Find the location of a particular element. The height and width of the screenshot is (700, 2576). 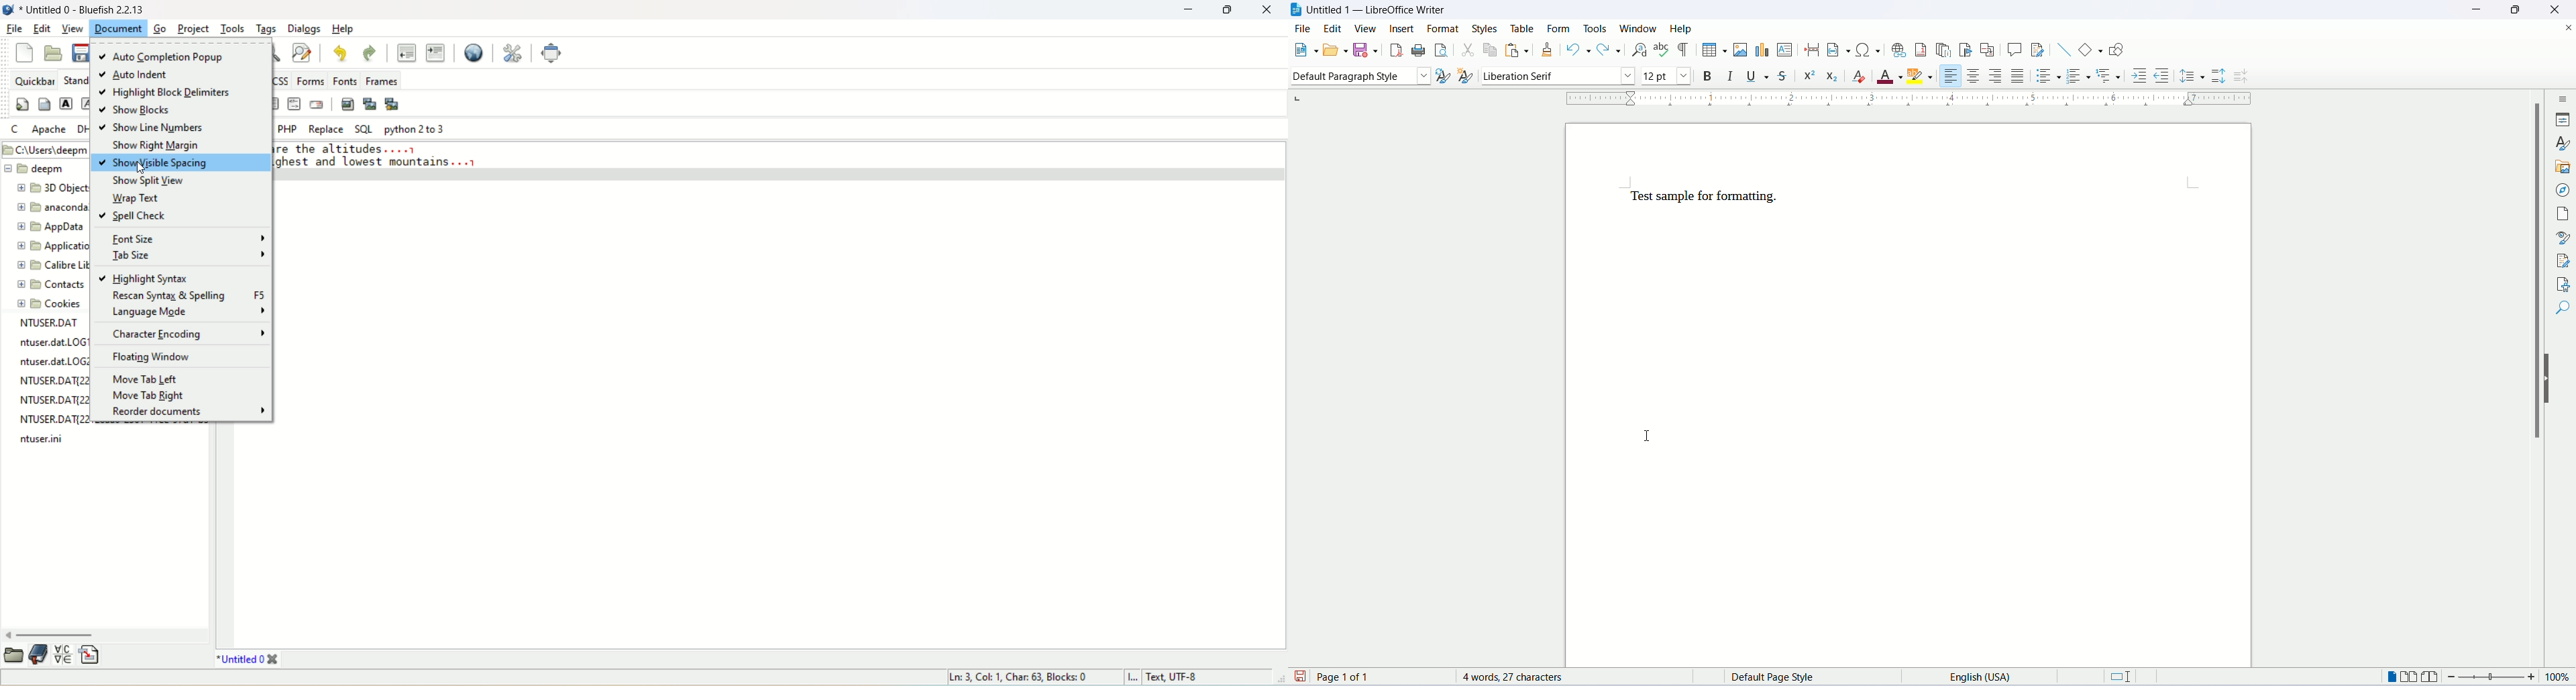

print is located at coordinates (1418, 49).